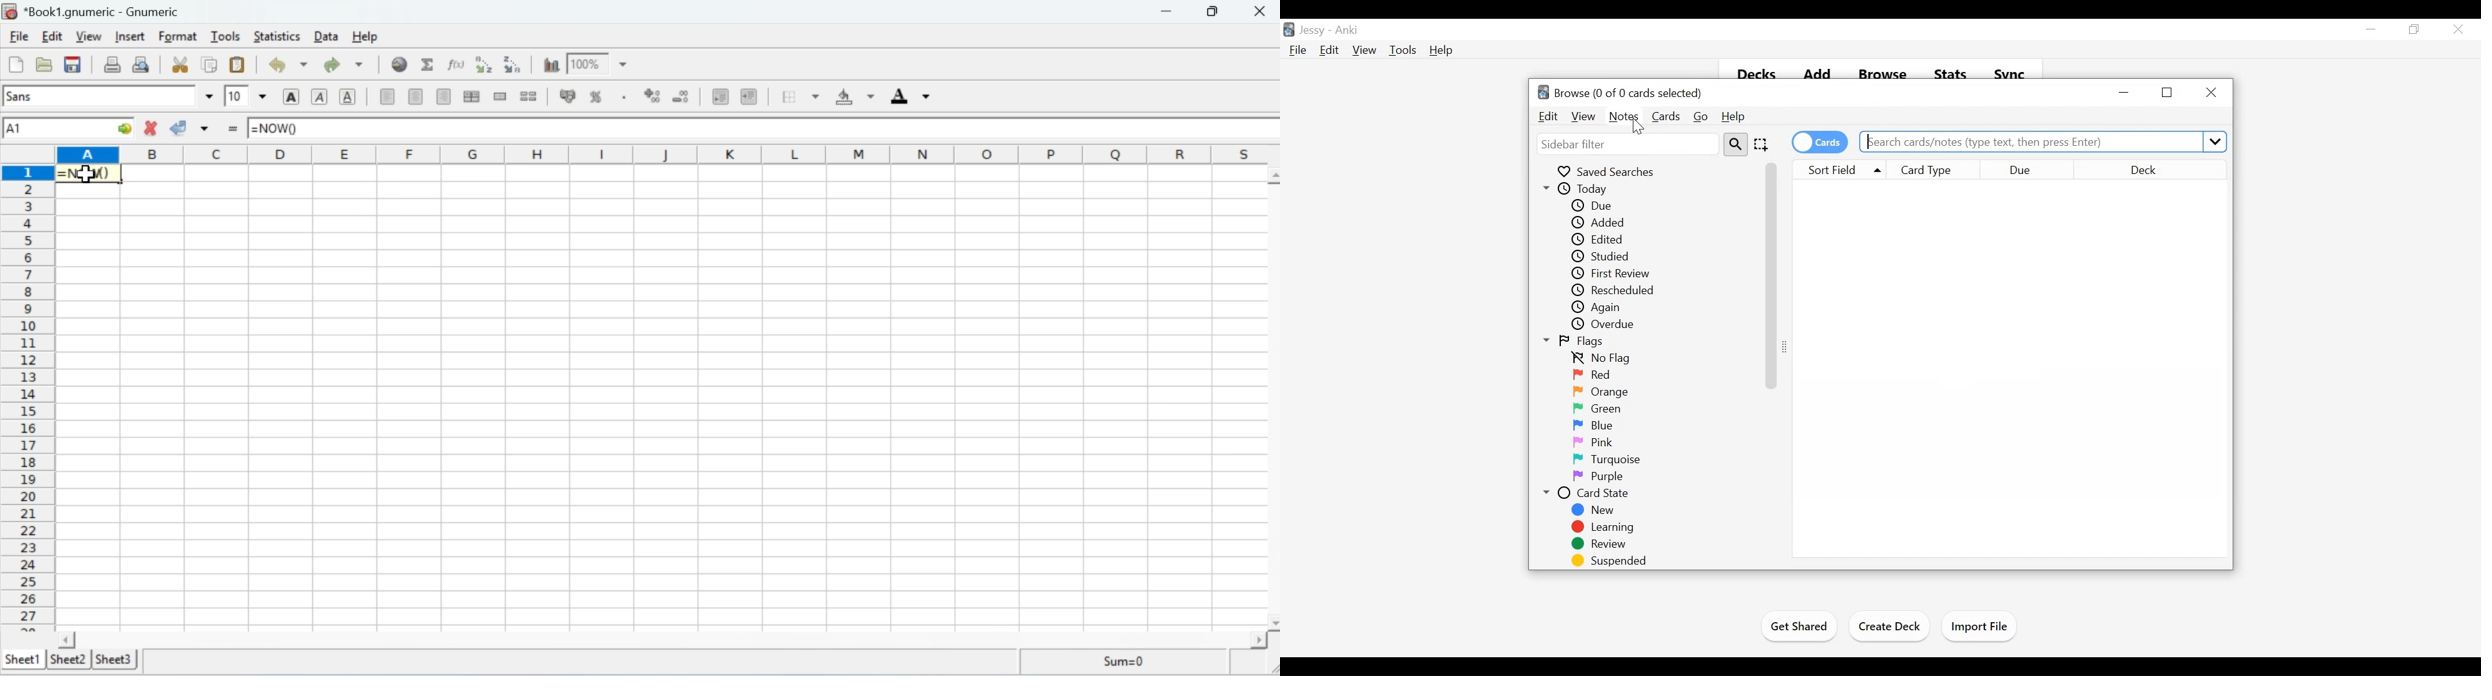  Describe the element at coordinates (1136, 662) in the screenshot. I see `Sum=0` at that location.